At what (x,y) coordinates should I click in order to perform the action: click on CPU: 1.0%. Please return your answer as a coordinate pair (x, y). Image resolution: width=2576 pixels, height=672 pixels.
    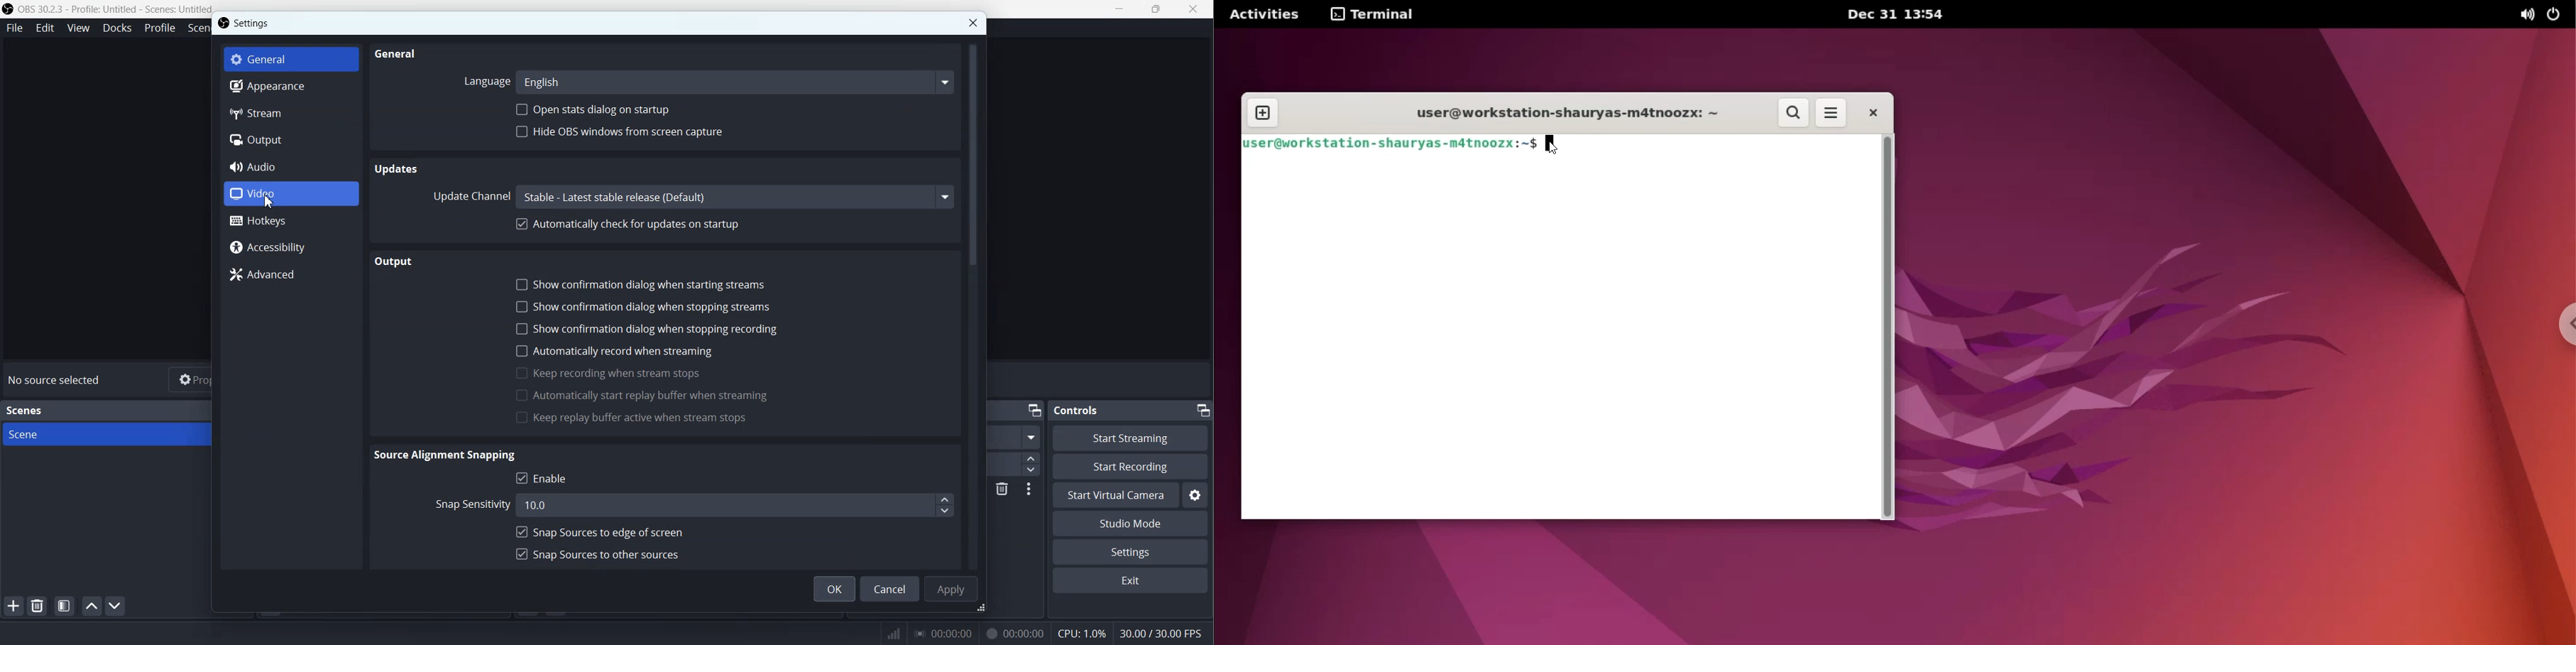
    Looking at the image, I should click on (1079, 633).